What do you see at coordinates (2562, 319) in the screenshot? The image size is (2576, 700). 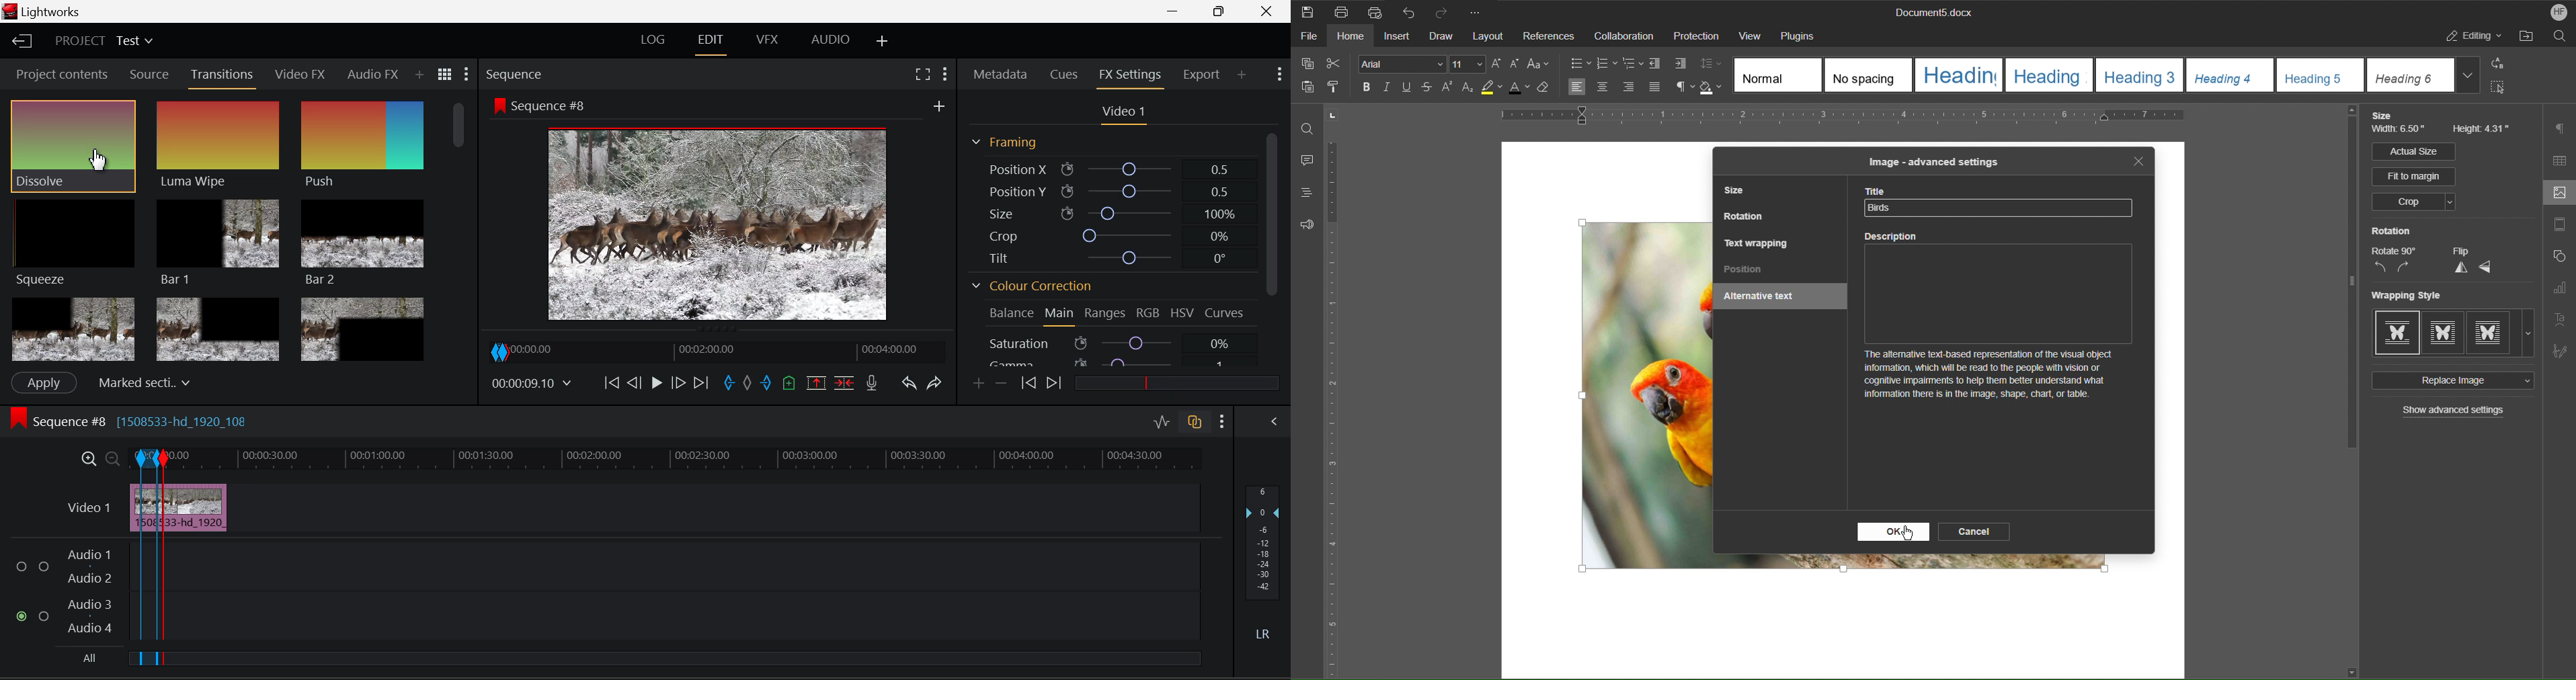 I see `Text Art` at bounding box center [2562, 319].